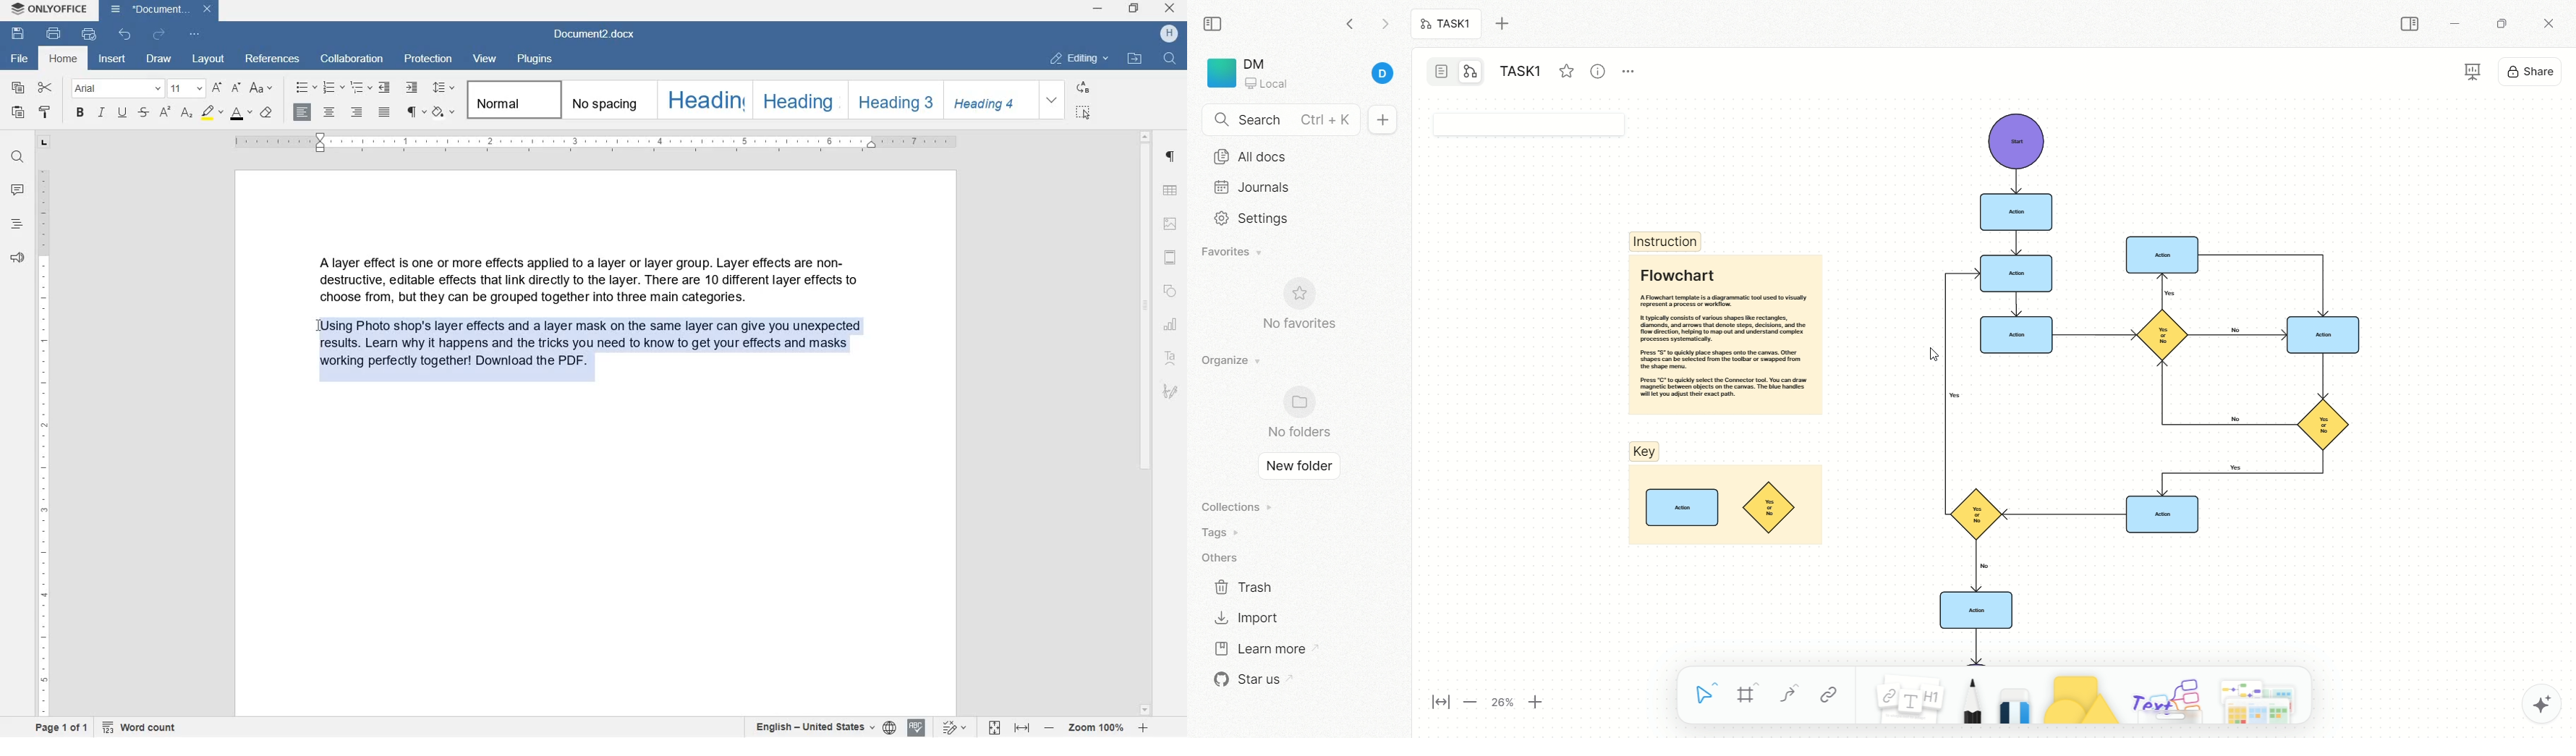 This screenshot has width=2576, height=756. Describe the element at coordinates (2532, 69) in the screenshot. I see `share` at that location.